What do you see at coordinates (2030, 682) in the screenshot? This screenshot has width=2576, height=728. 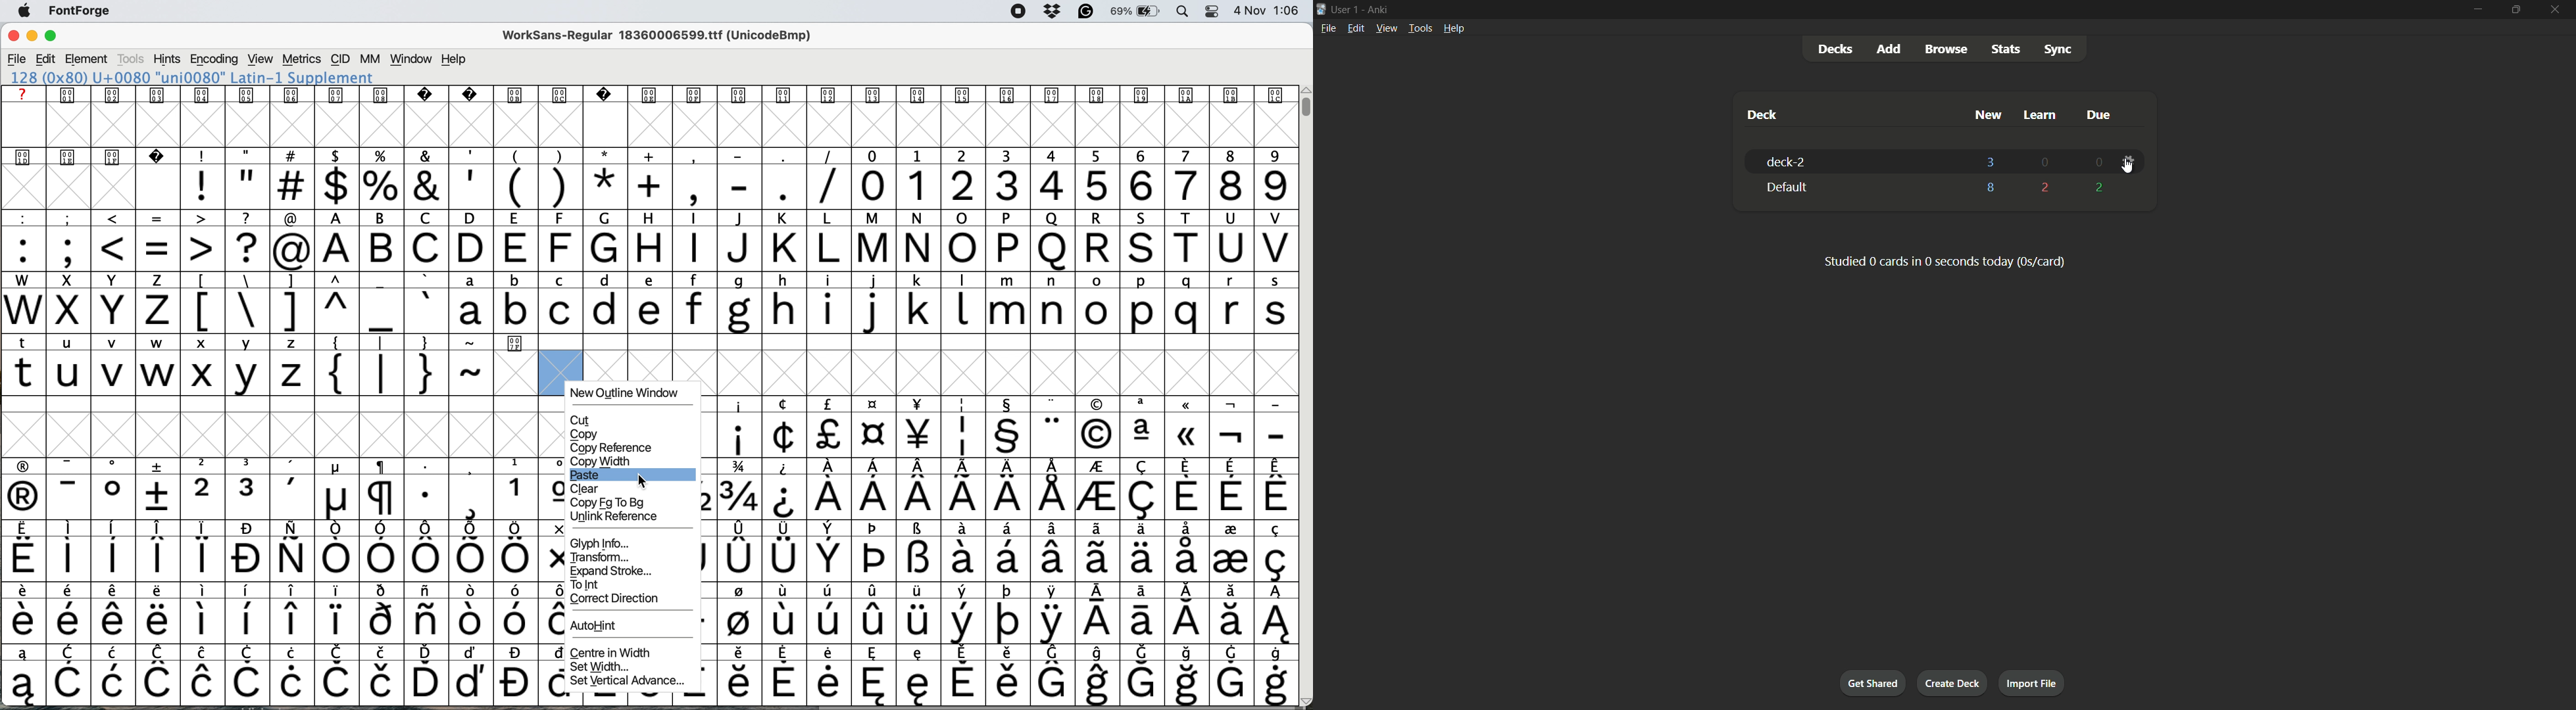 I see `import file` at bounding box center [2030, 682].